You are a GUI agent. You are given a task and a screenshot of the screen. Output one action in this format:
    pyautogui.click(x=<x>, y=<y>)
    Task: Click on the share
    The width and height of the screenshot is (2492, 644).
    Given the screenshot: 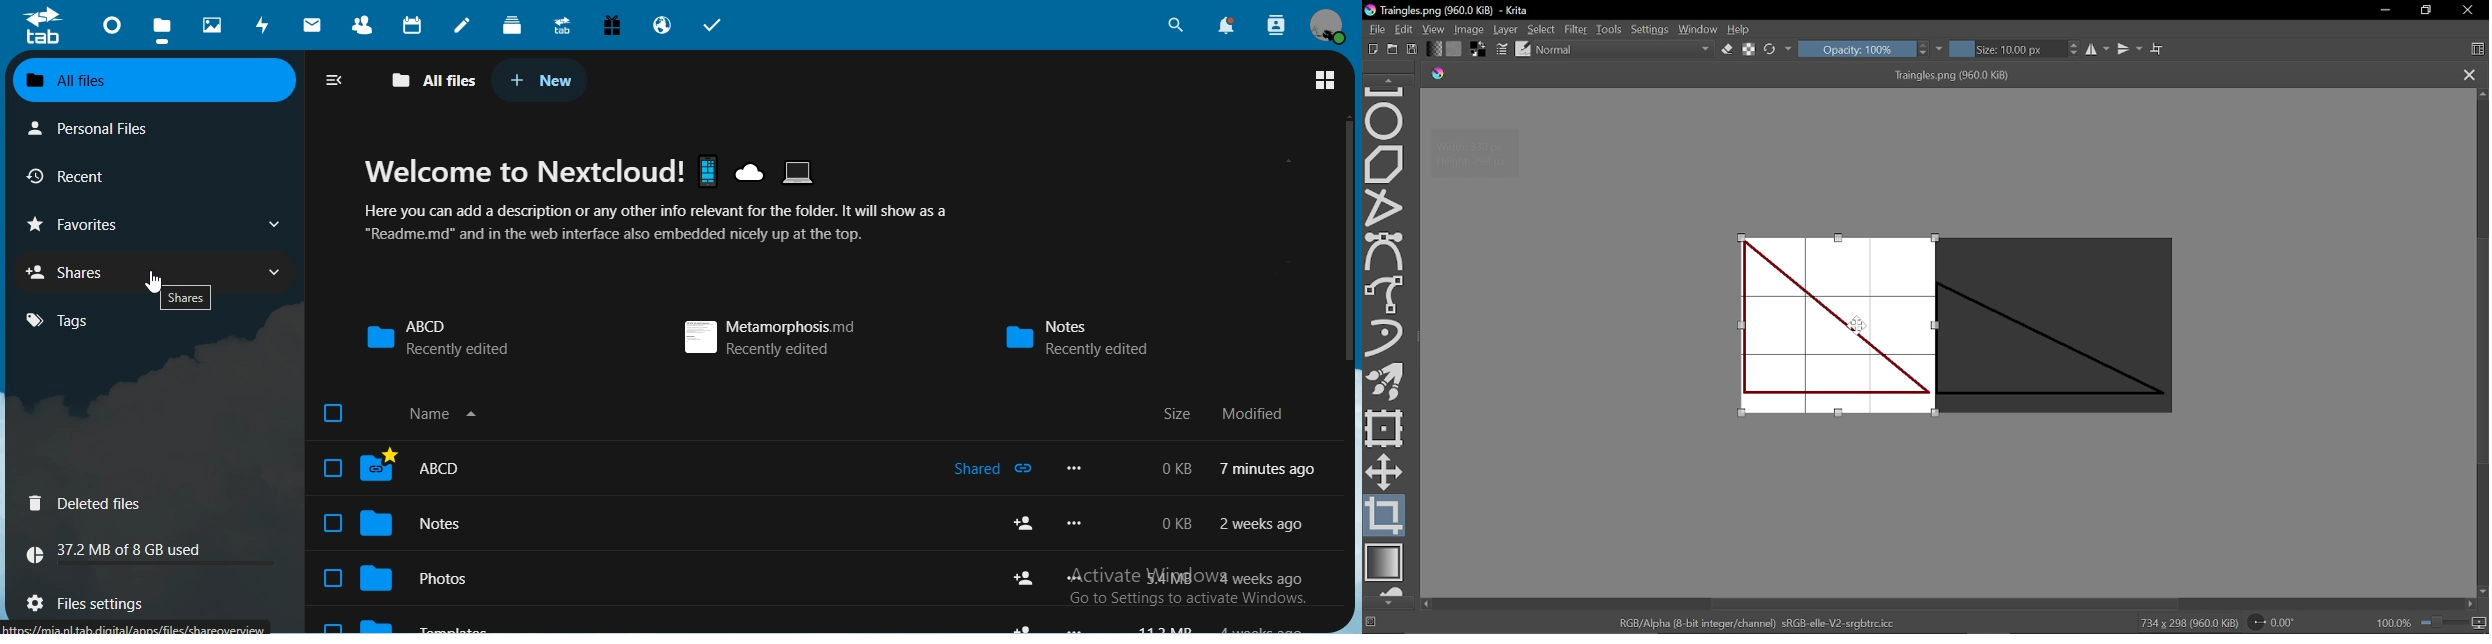 What is the action you would take?
    pyautogui.click(x=1024, y=523)
    